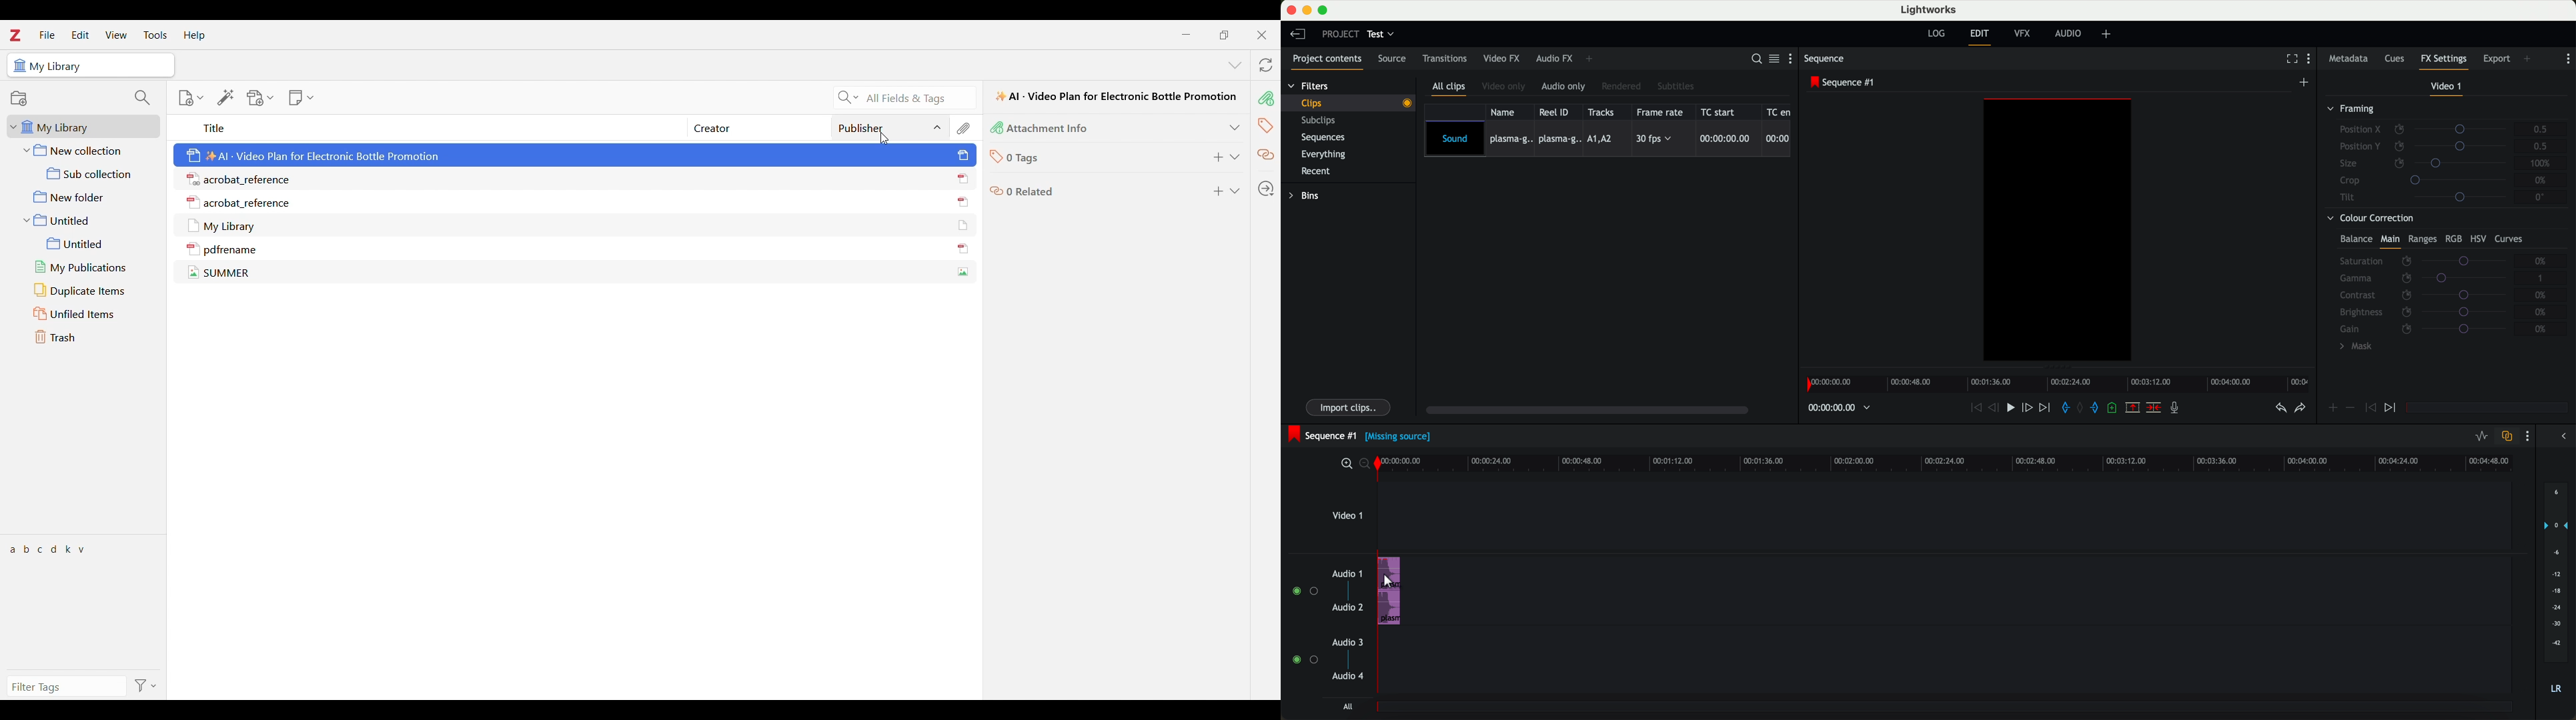 Image resolution: width=2576 pixels, height=728 pixels. What do you see at coordinates (2082, 409) in the screenshot?
I see `clear all marks` at bounding box center [2082, 409].